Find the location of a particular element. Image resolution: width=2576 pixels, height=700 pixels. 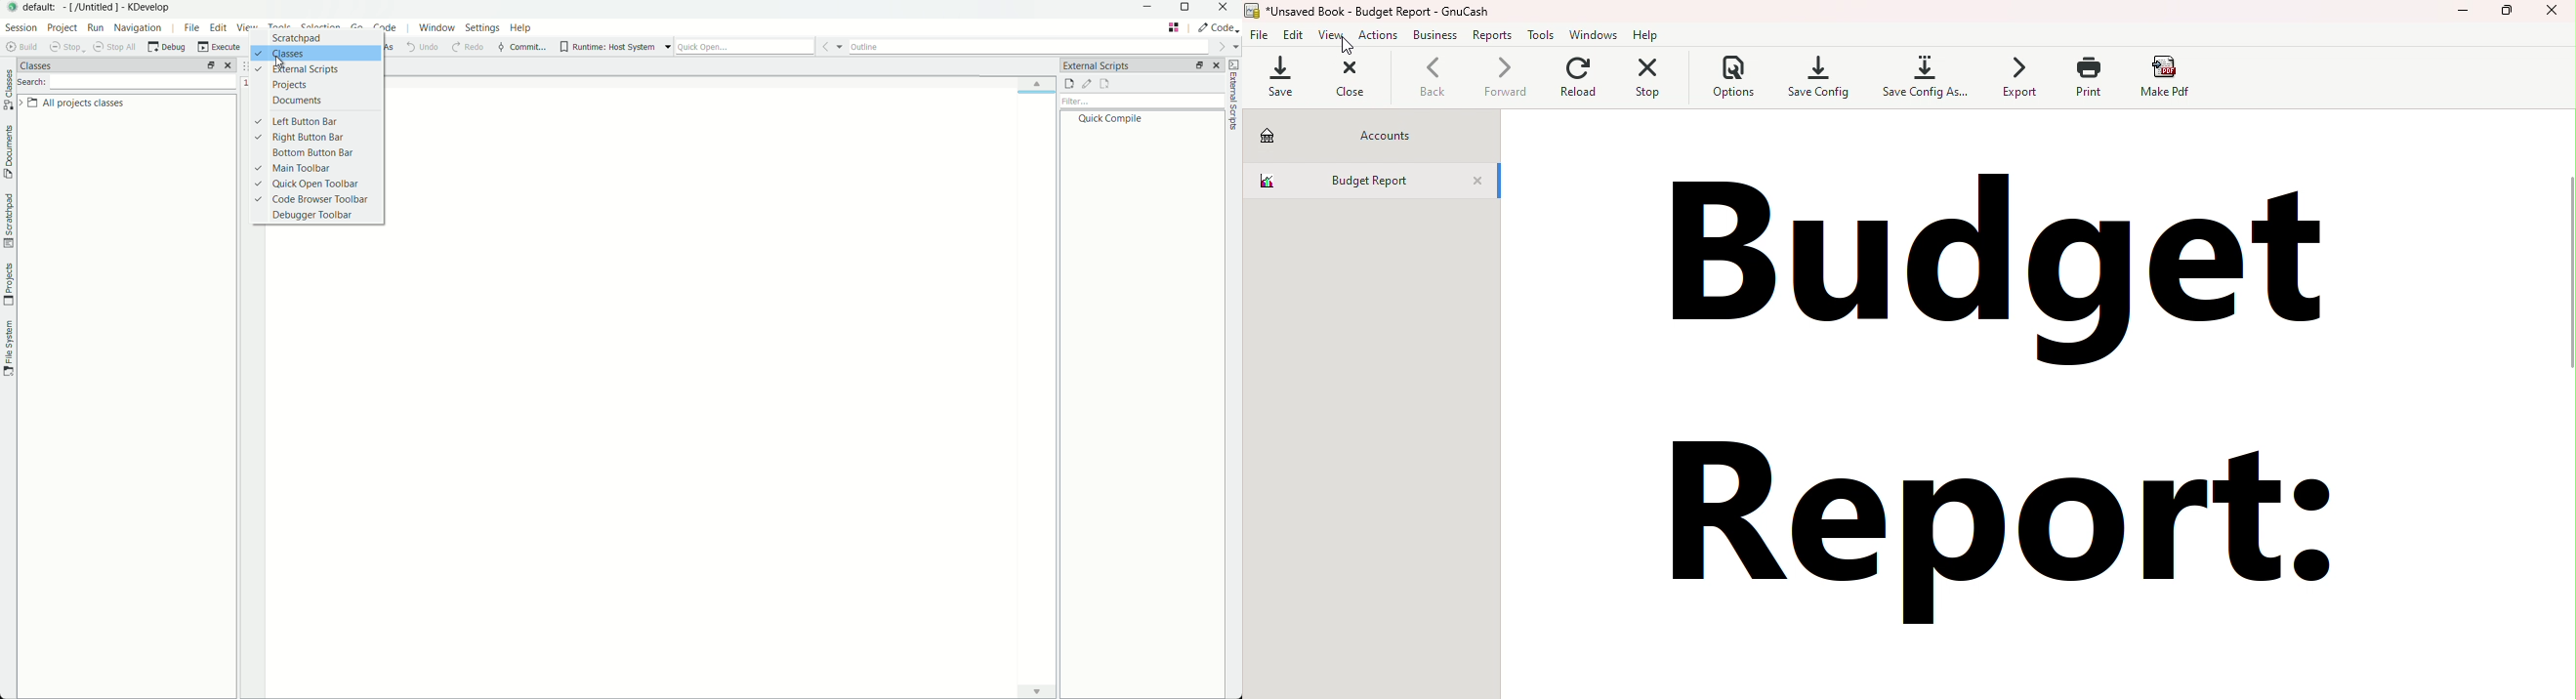

Stop is located at coordinates (1661, 84).